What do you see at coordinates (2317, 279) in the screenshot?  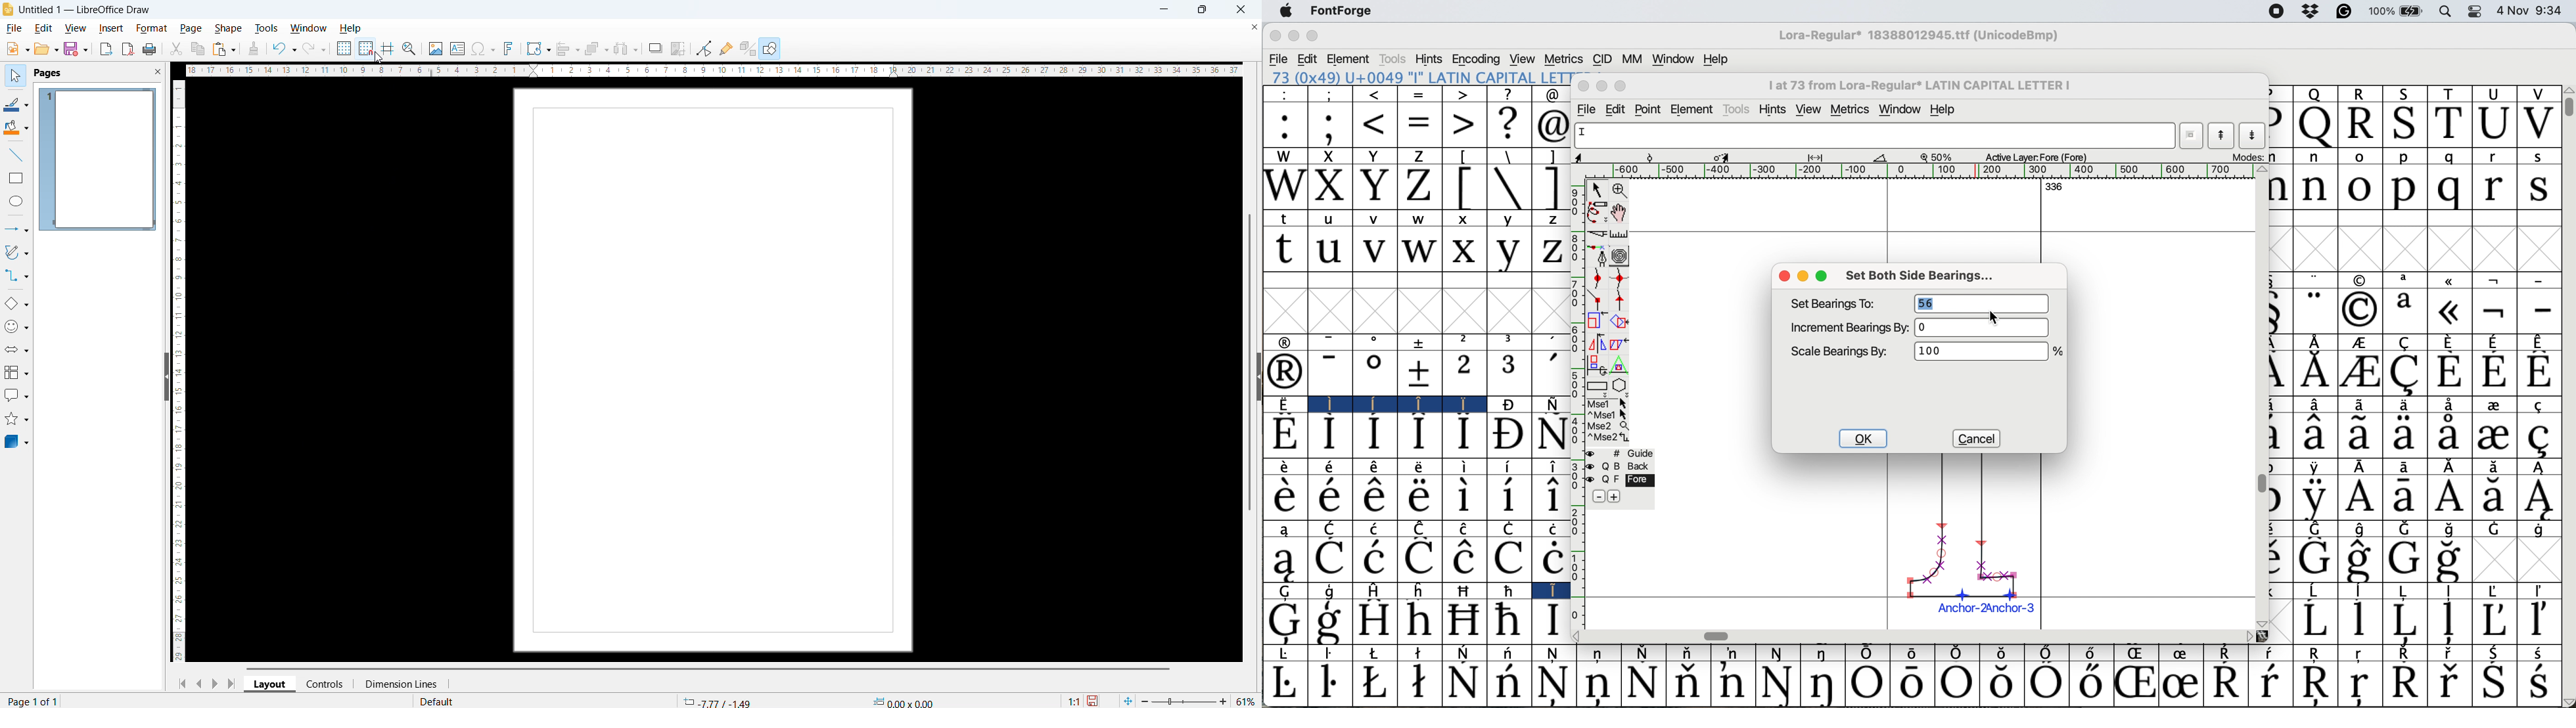 I see `"` at bounding box center [2317, 279].